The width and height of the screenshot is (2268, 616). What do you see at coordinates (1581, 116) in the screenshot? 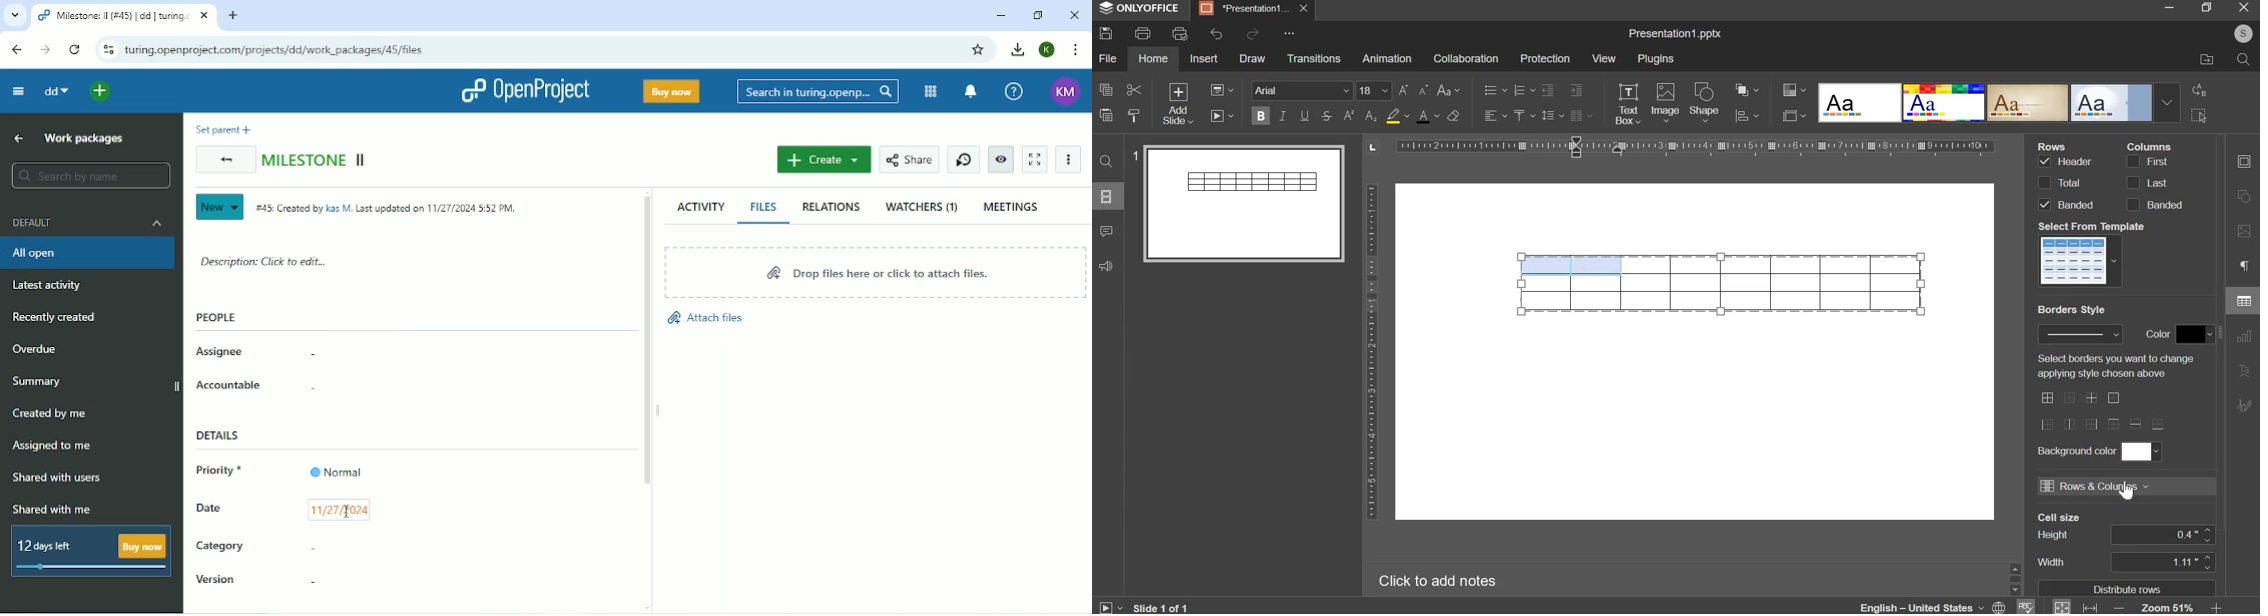
I see `justified` at bounding box center [1581, 116].